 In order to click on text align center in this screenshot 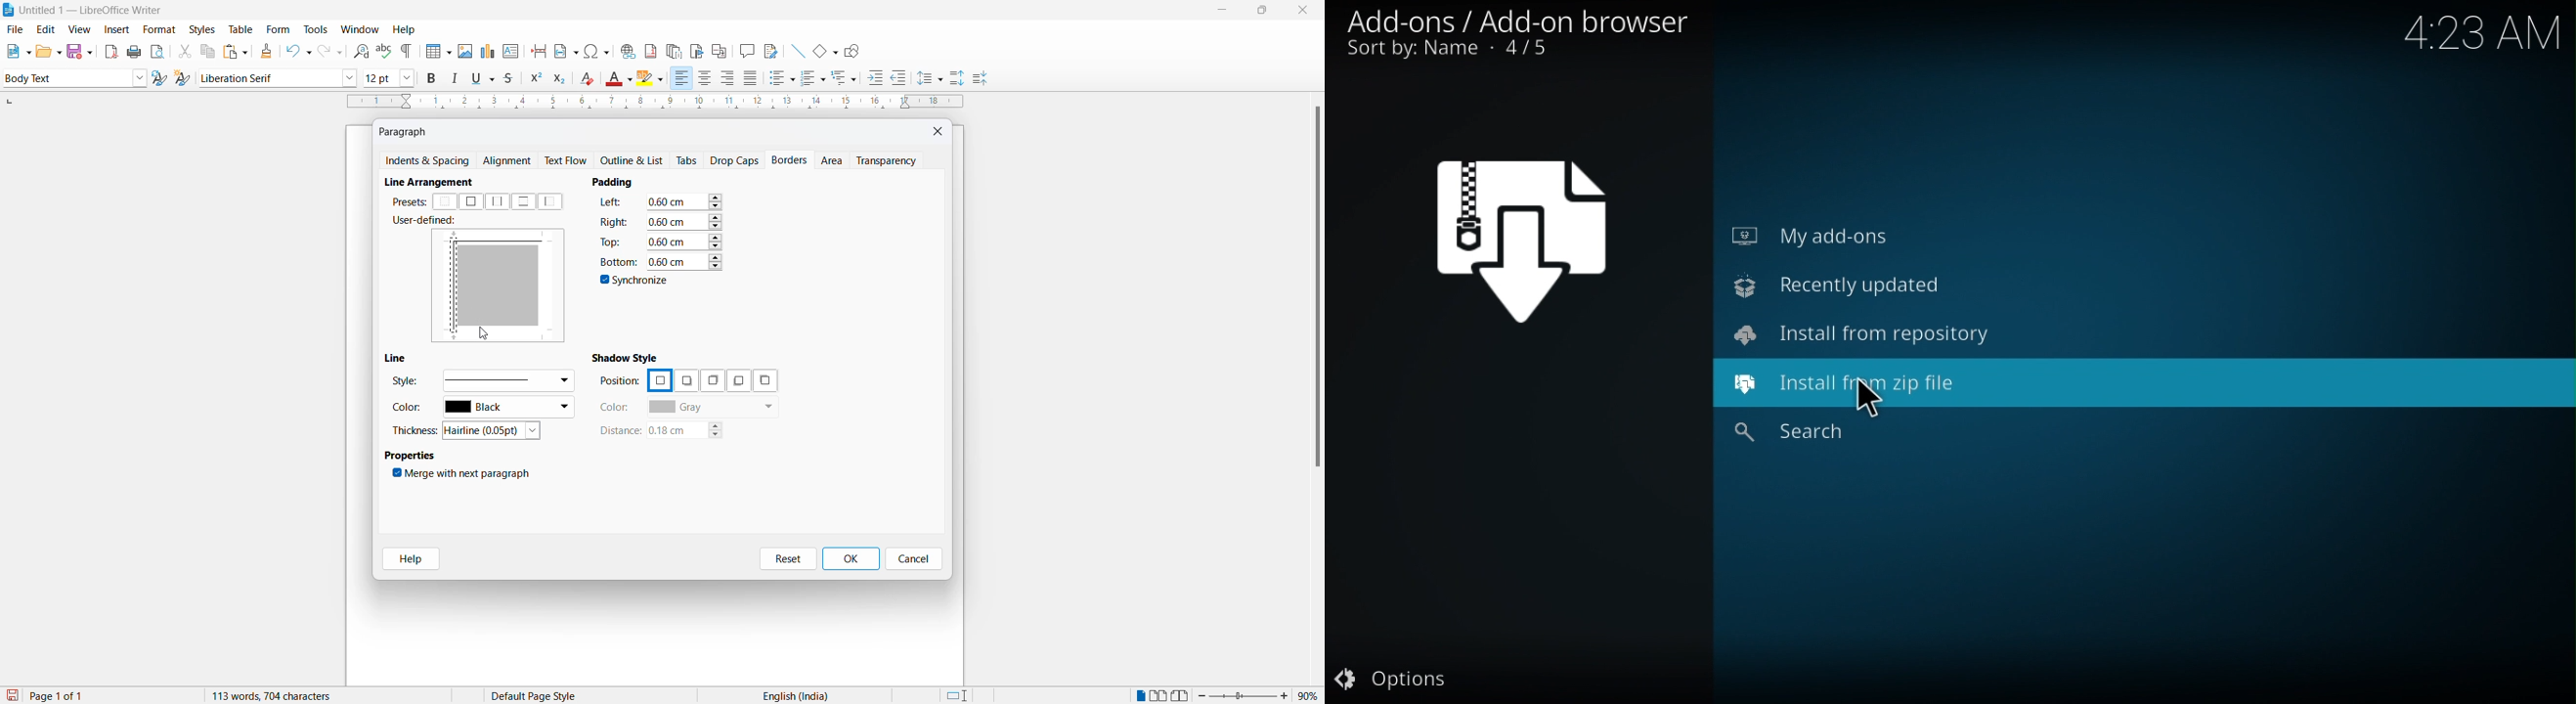, I will do `click(705, 79)`.